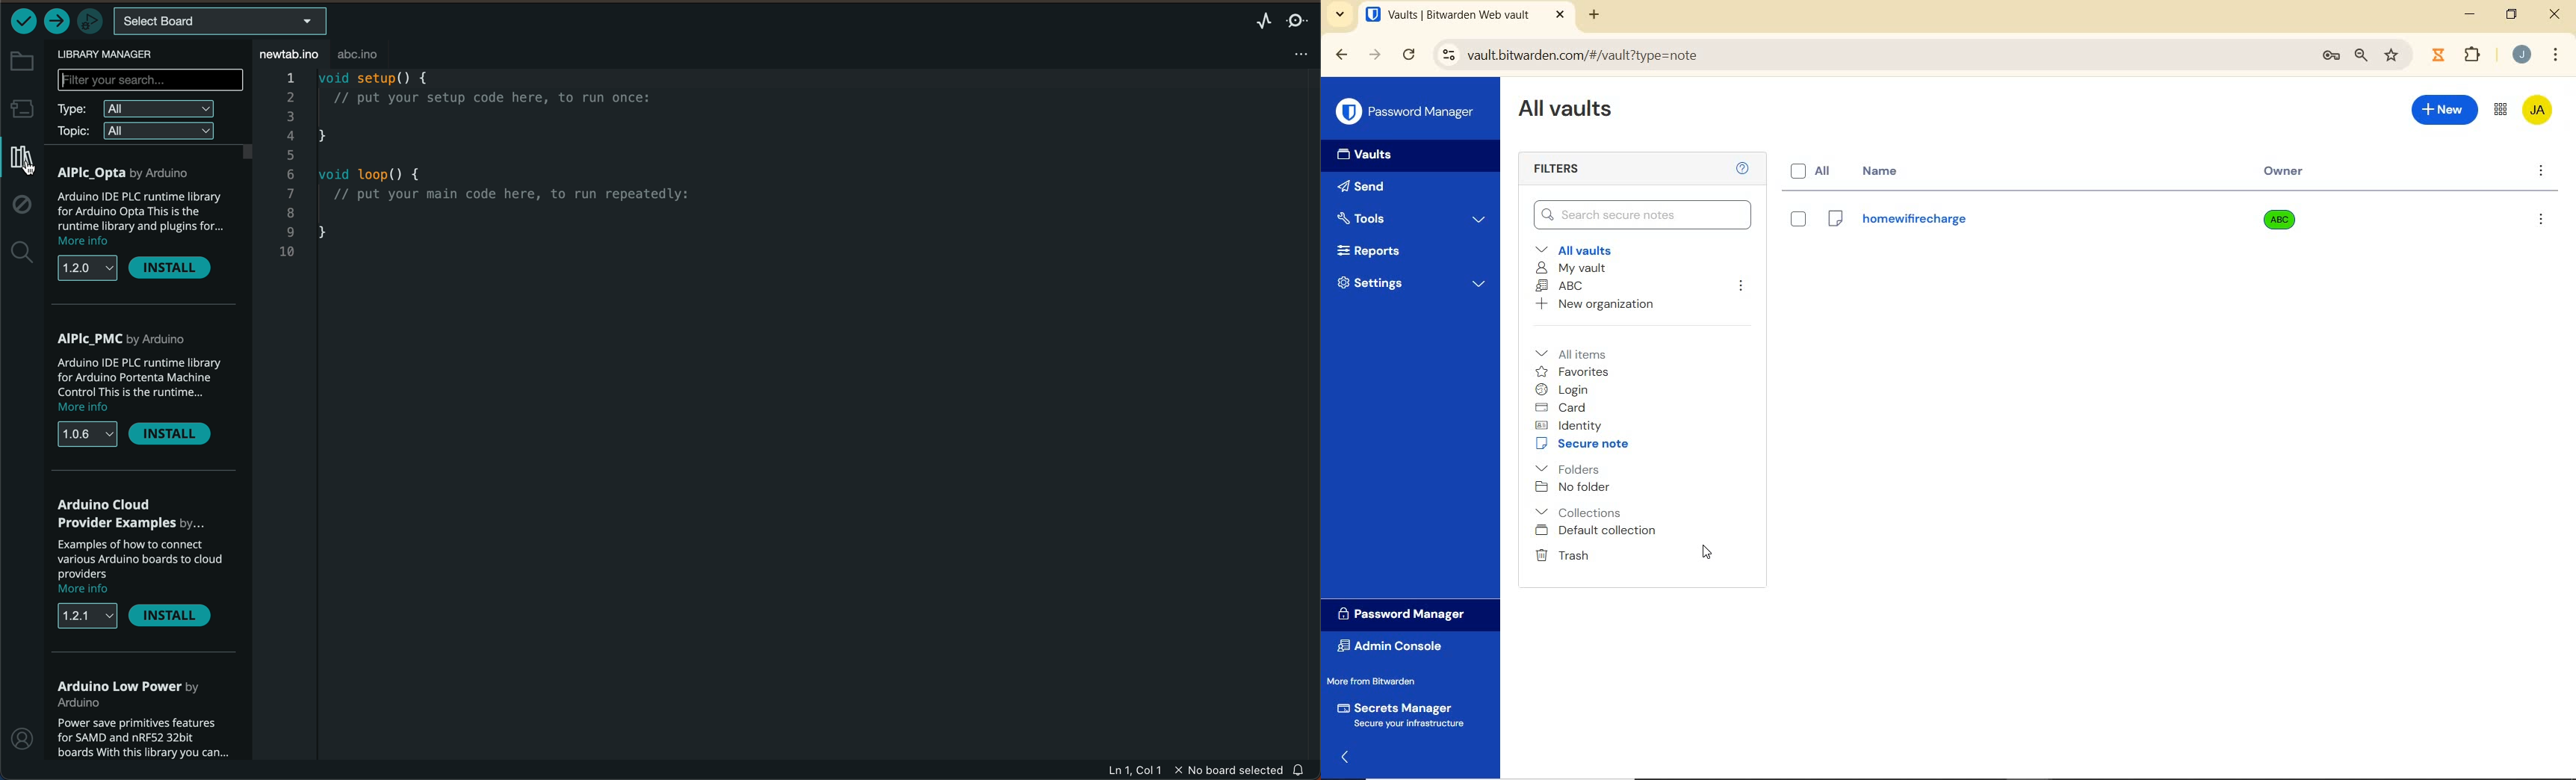  What do you see at coordinates (2470, 13) in the screenshot?
I see `minimize` at bounding box center [2470, 13].